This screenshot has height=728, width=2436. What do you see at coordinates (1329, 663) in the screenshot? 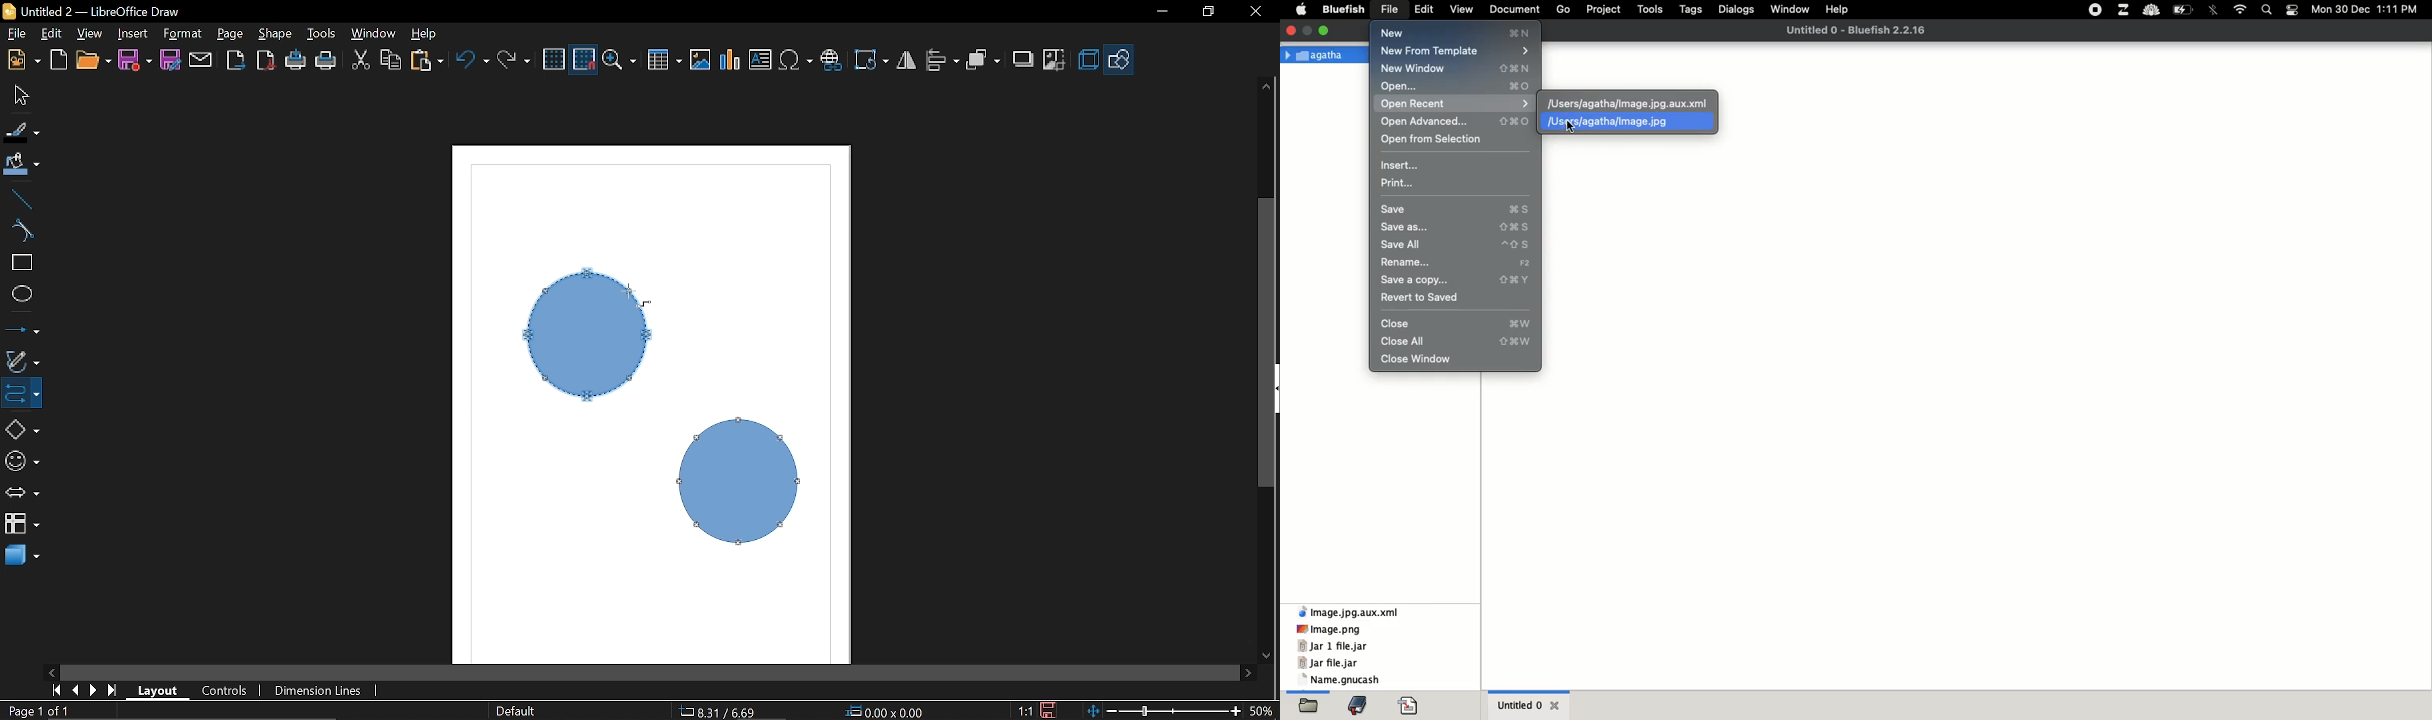
I see `jar file.jar` at bounding box center [1329, 663].